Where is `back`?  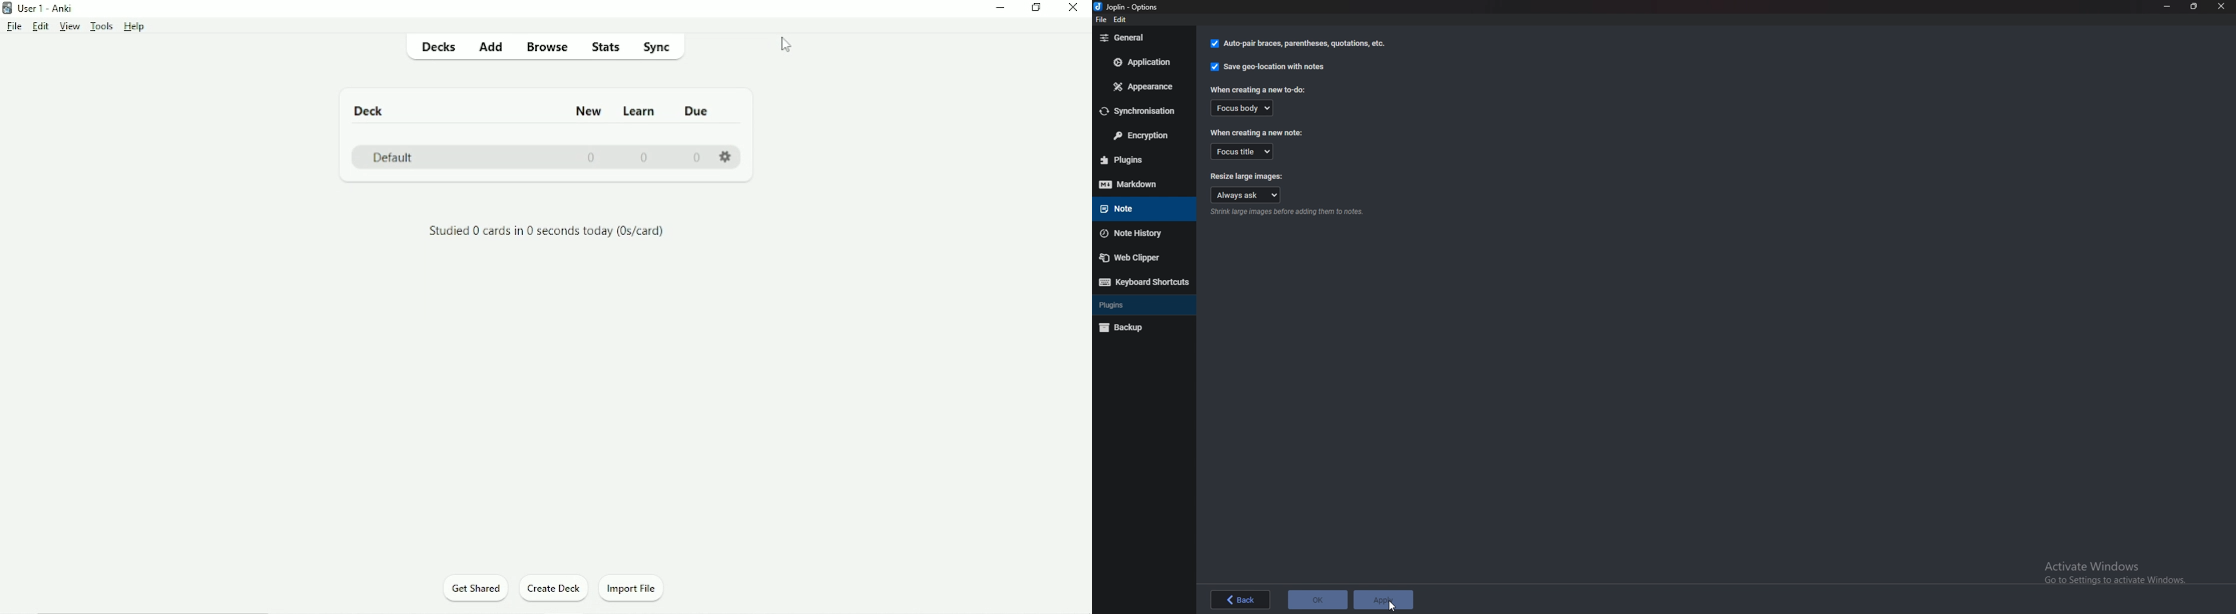 back is located at coordinates (1240, 601).